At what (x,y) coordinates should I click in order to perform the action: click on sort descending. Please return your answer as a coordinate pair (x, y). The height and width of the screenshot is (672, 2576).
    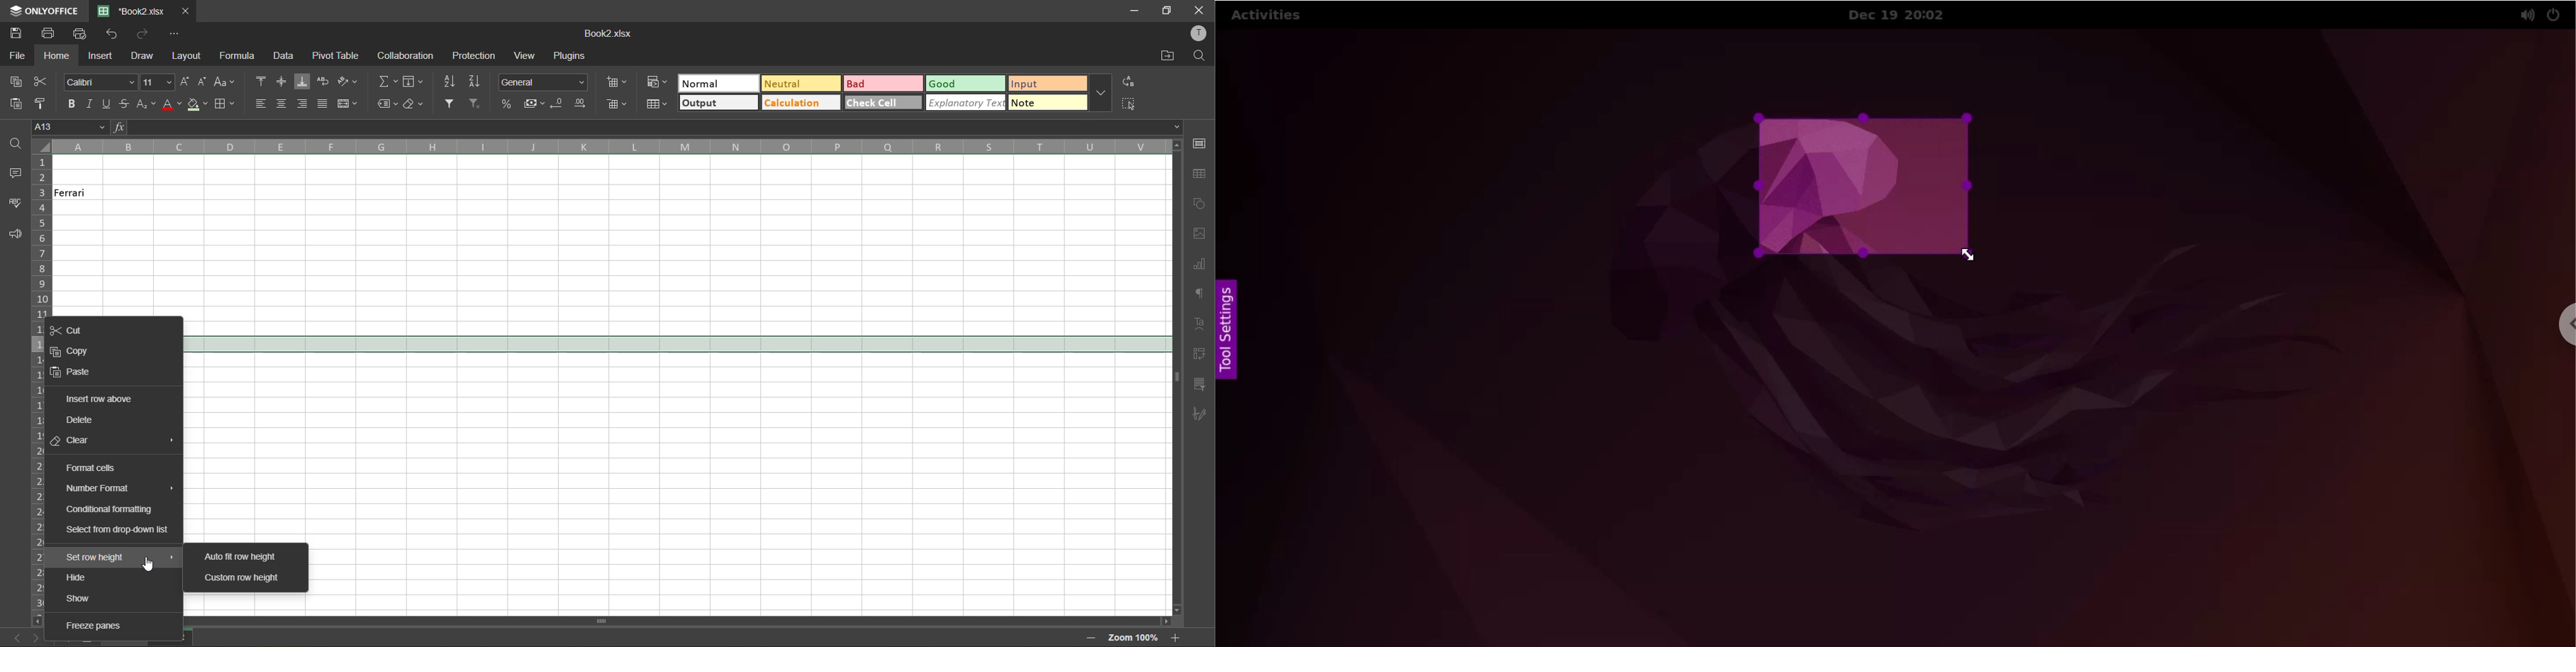
    Looking at the image, I should click on (478, 82).